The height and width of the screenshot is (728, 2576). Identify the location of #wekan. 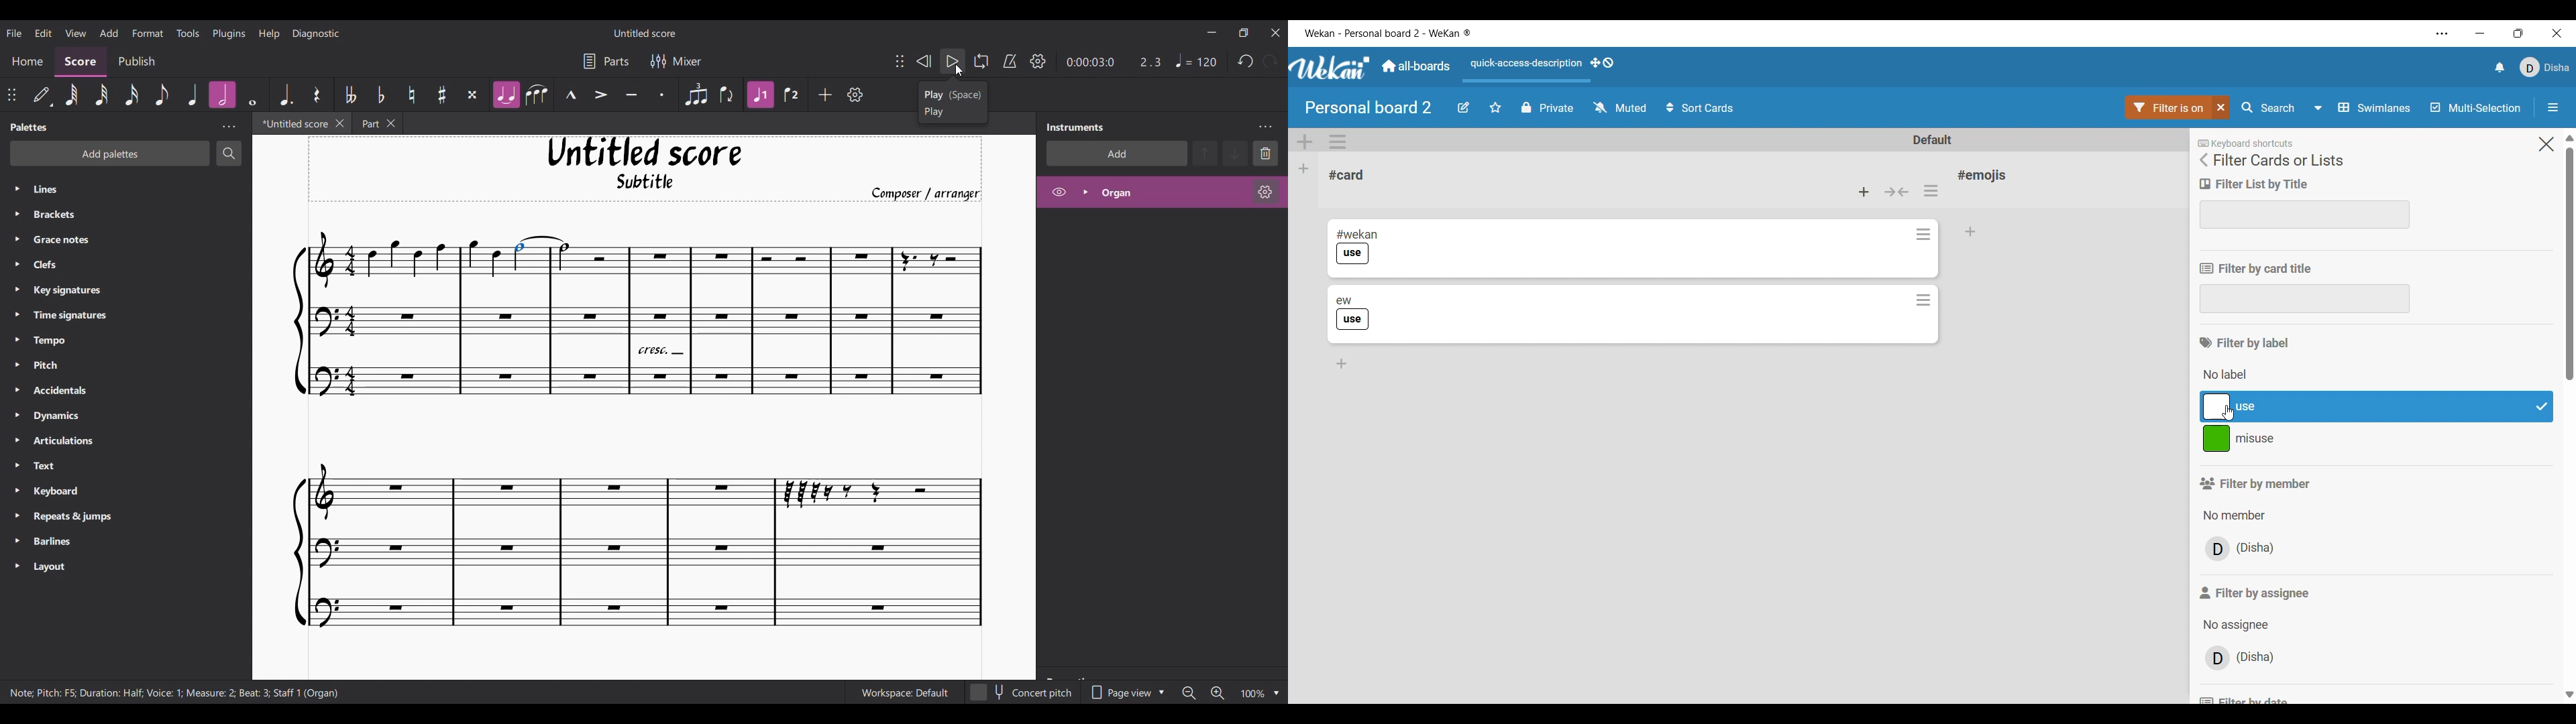
(1358, 233).